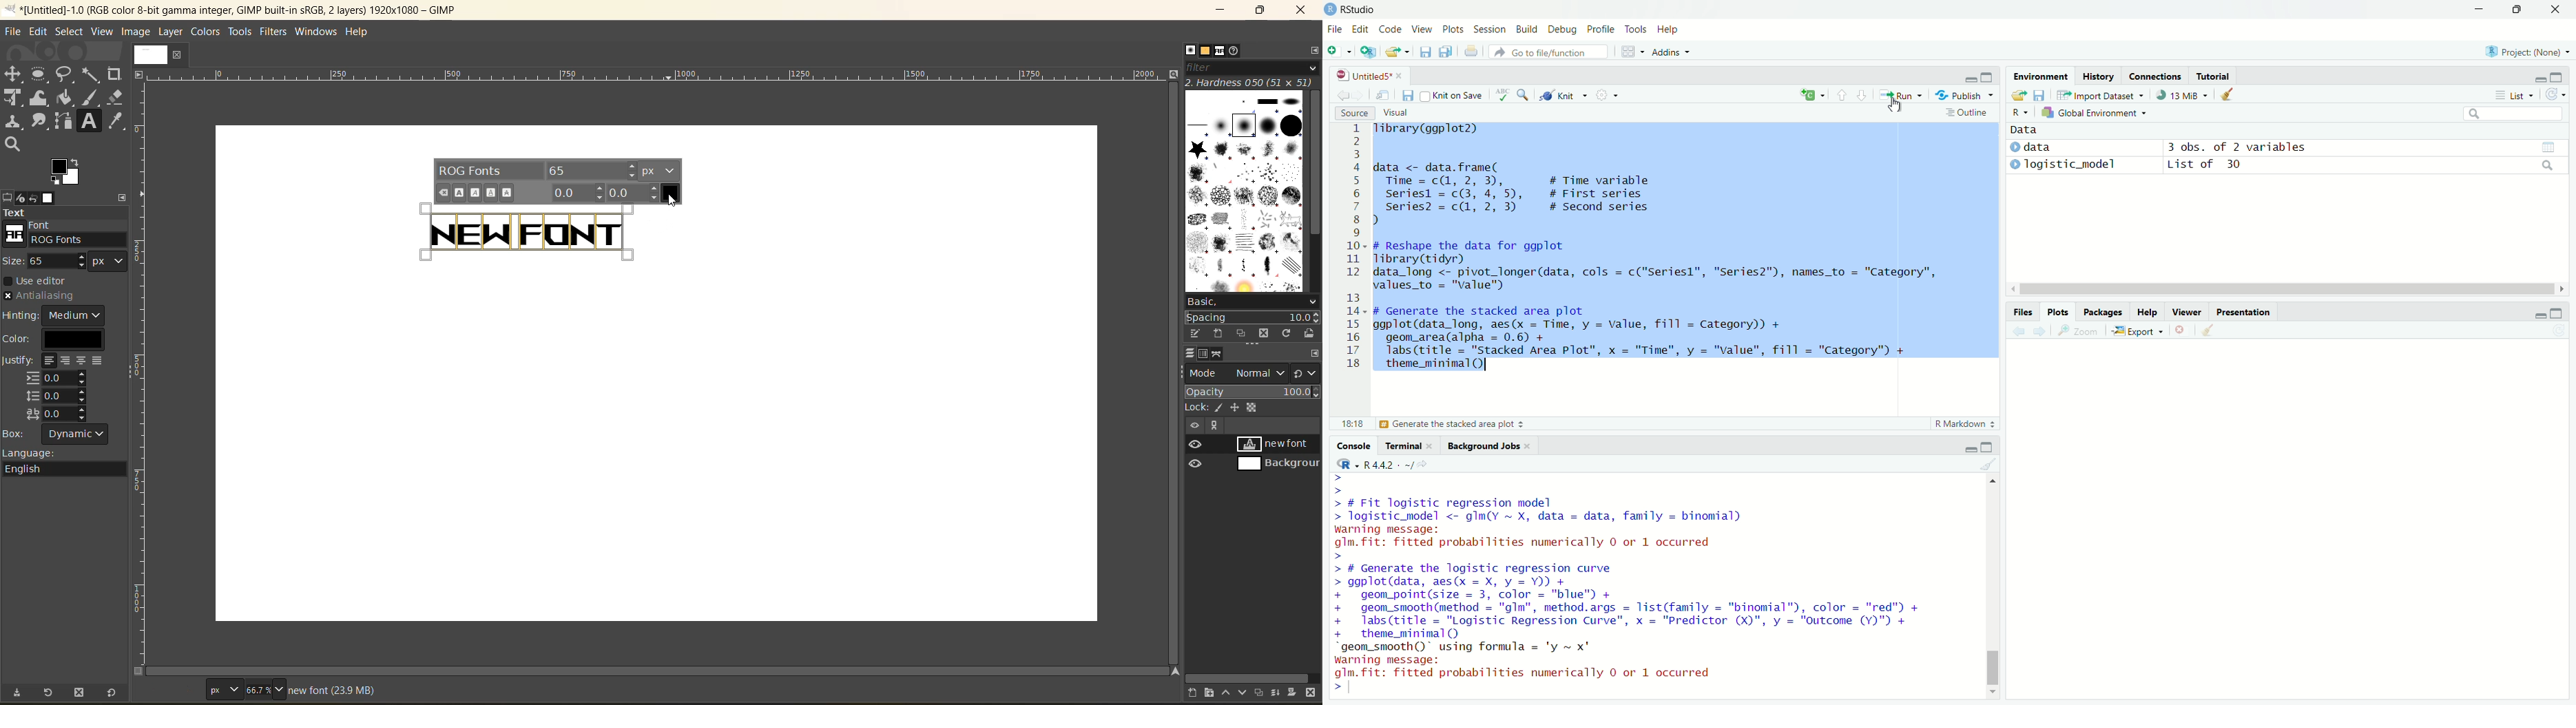 This screenshot has height=728, width=2576. I want to click on scale, so click(654, 75).